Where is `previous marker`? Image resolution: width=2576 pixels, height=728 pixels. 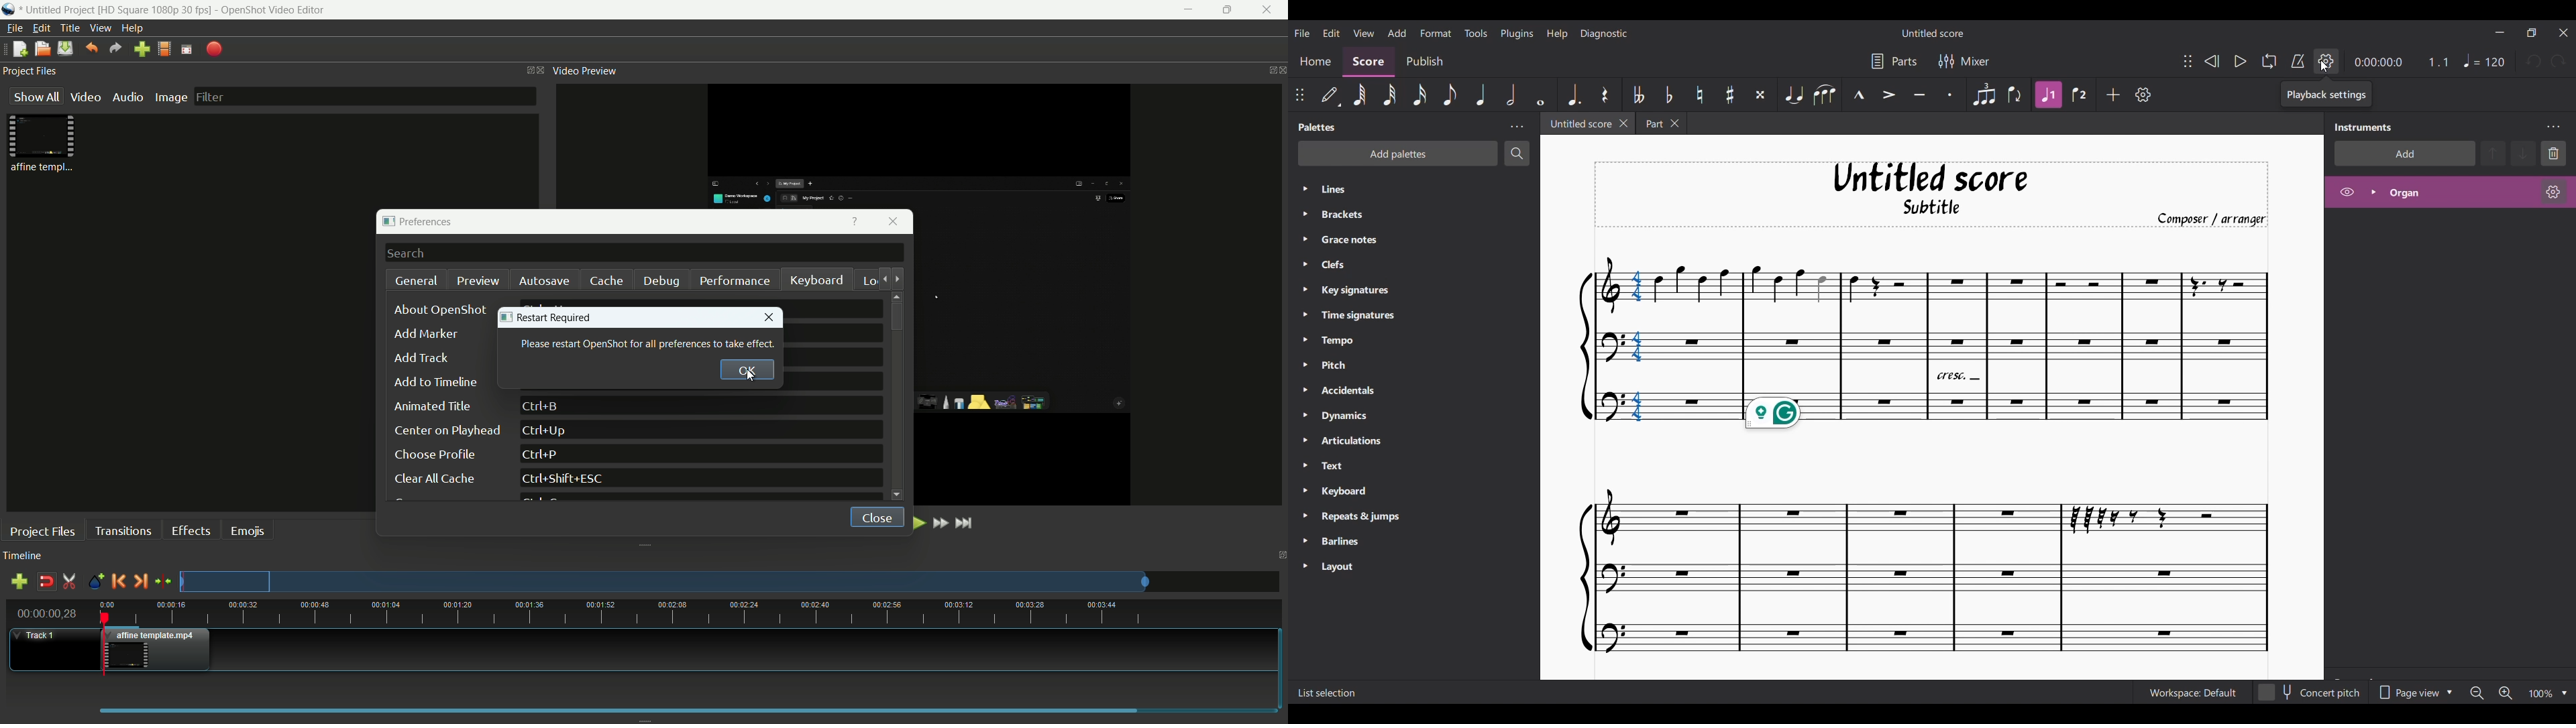 previous marker is located at coordinates (117, 581).